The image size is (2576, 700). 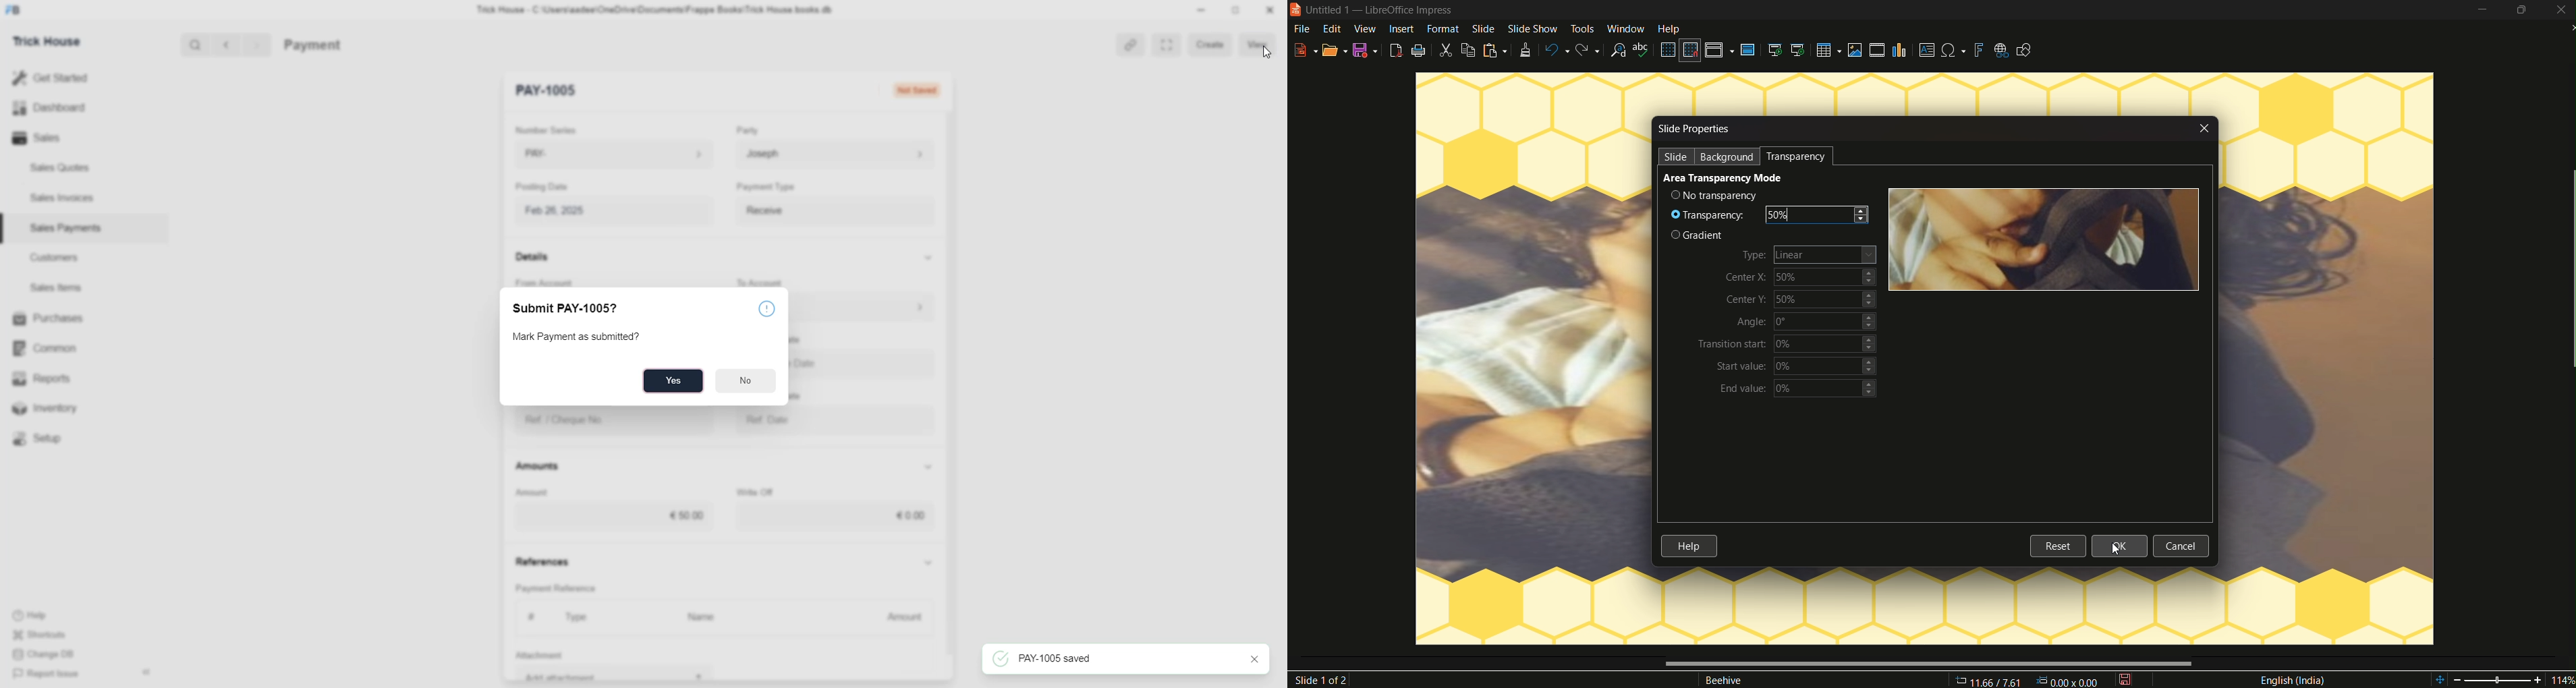 I want to click on spelling, so click(x=1643, y=50).